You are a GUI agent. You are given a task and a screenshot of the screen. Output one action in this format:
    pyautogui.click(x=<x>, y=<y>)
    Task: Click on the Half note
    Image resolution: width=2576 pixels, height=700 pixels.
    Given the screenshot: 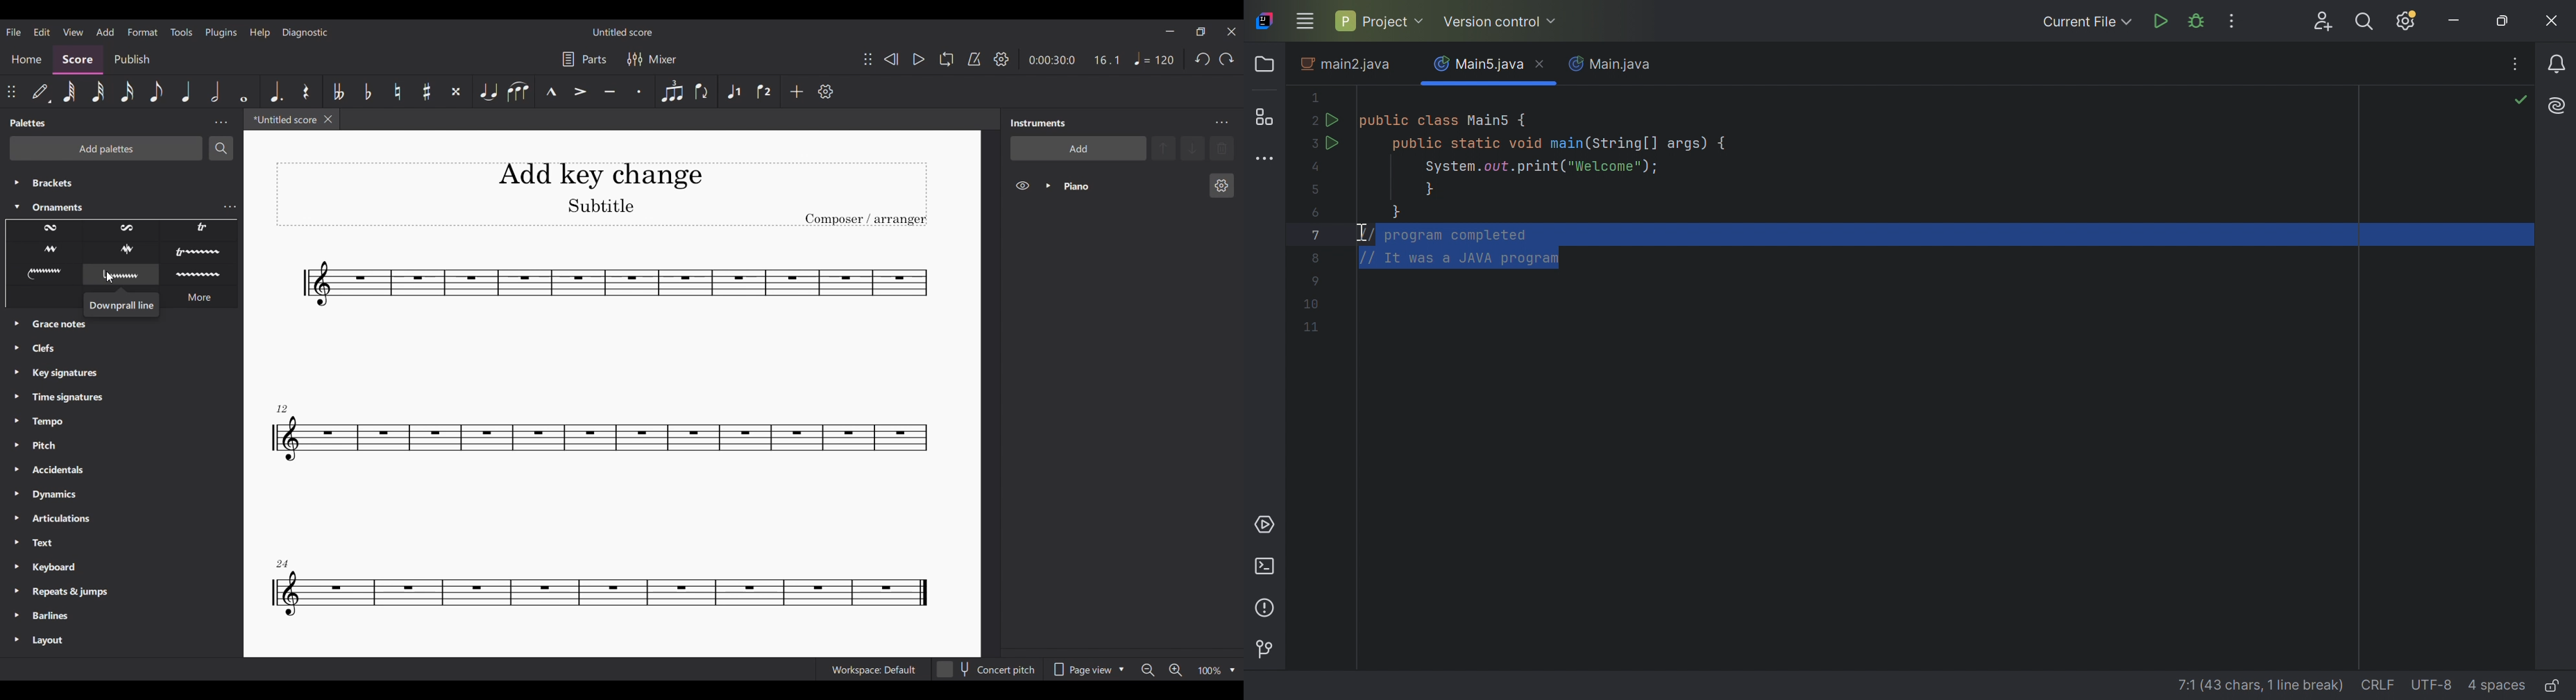 What is the action you would take?
    pyautogui.click(x=216, y=91)
    